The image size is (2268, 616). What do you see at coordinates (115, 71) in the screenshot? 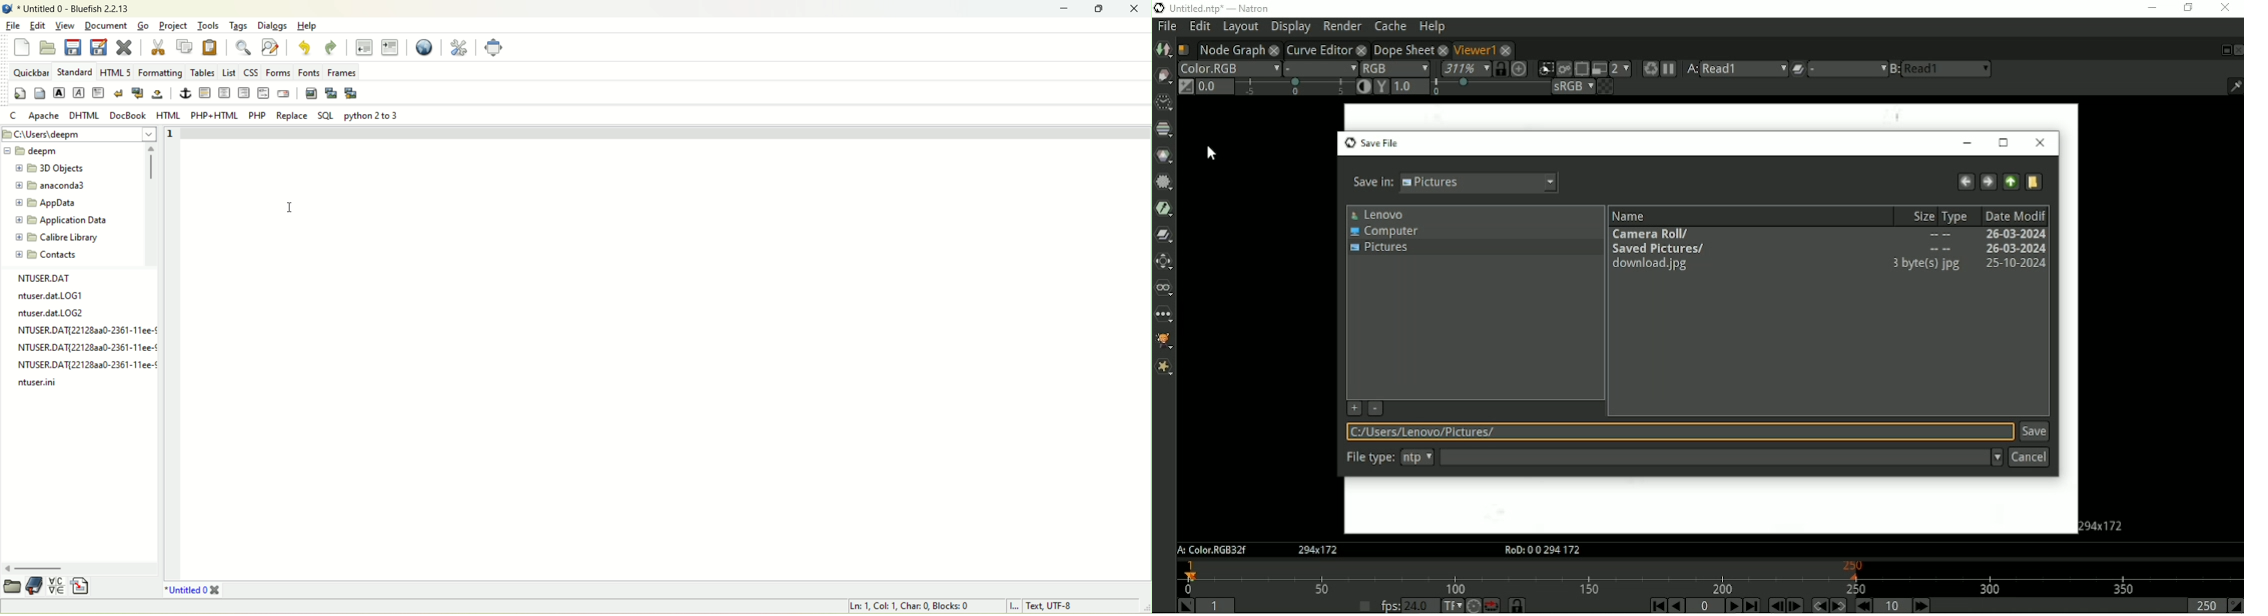
I see `HTML5` at bounding box center [115, 71].